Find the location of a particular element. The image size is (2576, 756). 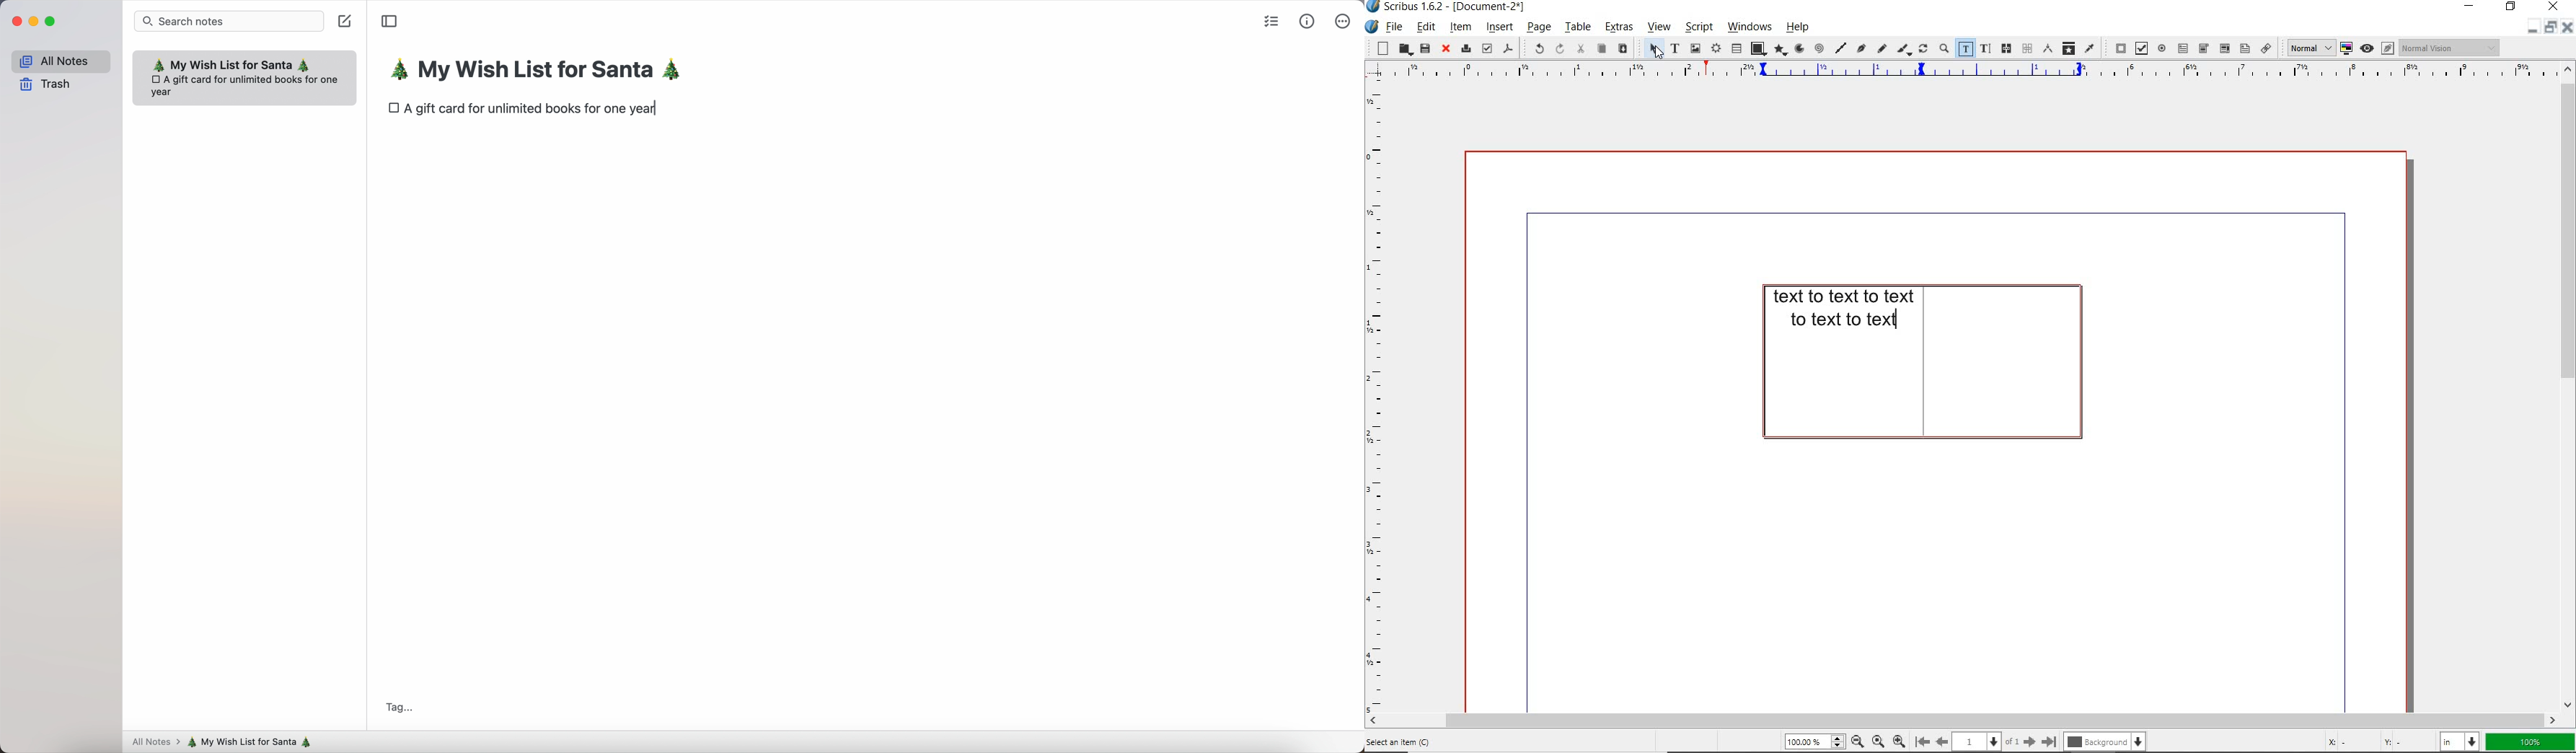

all notes is located at coordinates (154, 743).